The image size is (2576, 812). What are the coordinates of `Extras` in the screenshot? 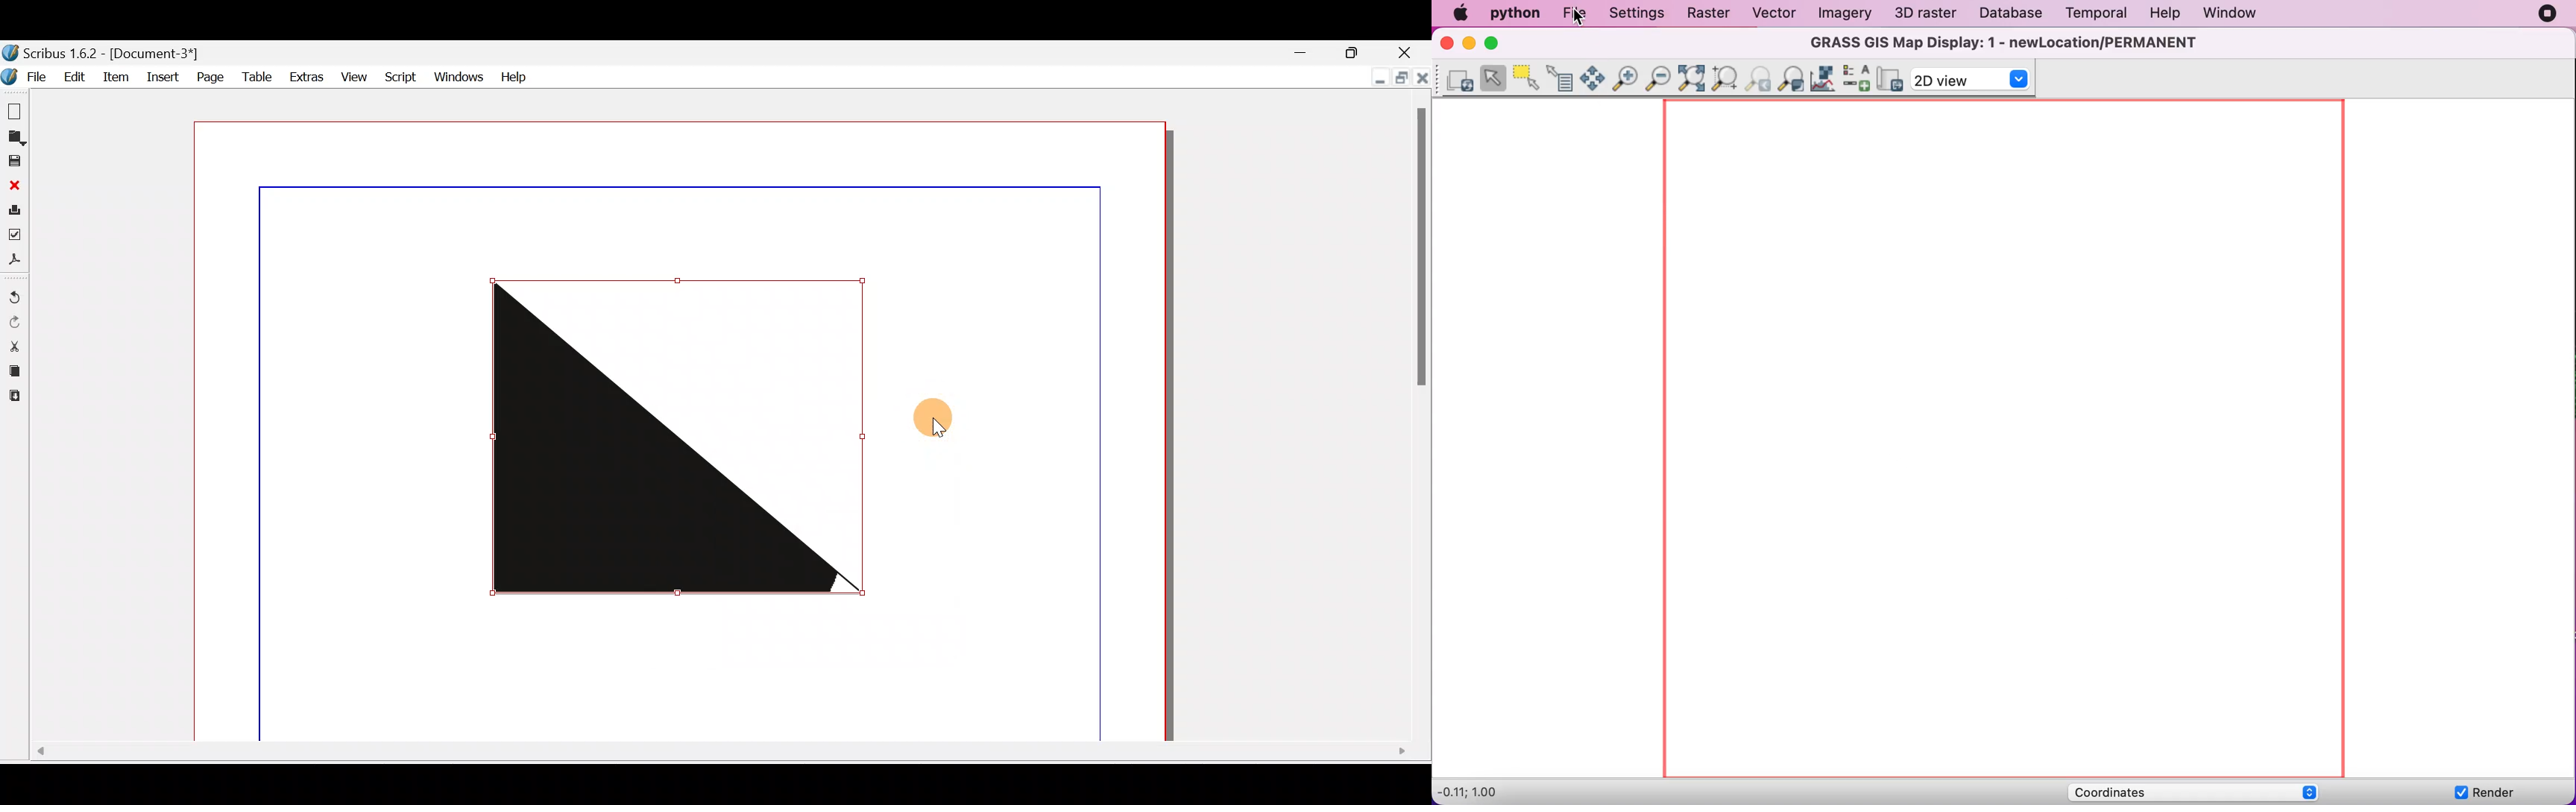 It's located at (303, 75).